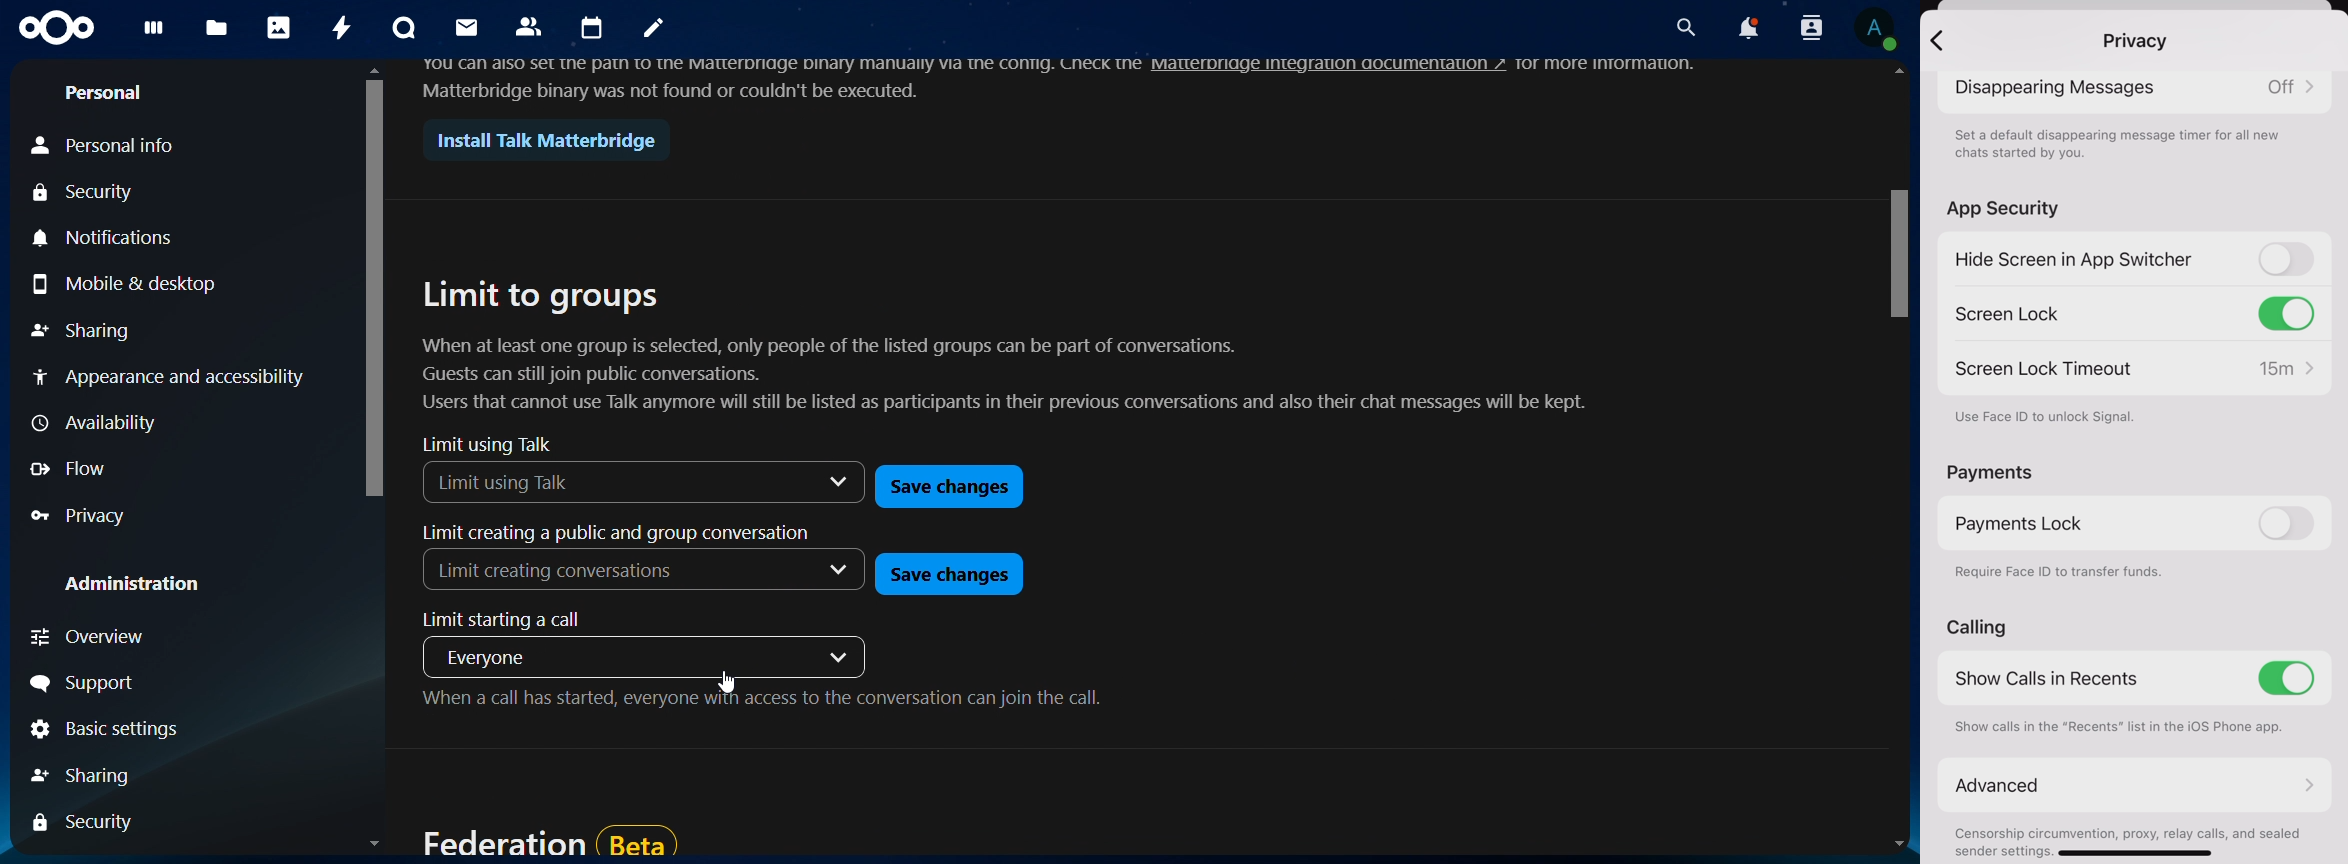 The image size is (2352, 868). I want to click on sharing, so click(78, 821).